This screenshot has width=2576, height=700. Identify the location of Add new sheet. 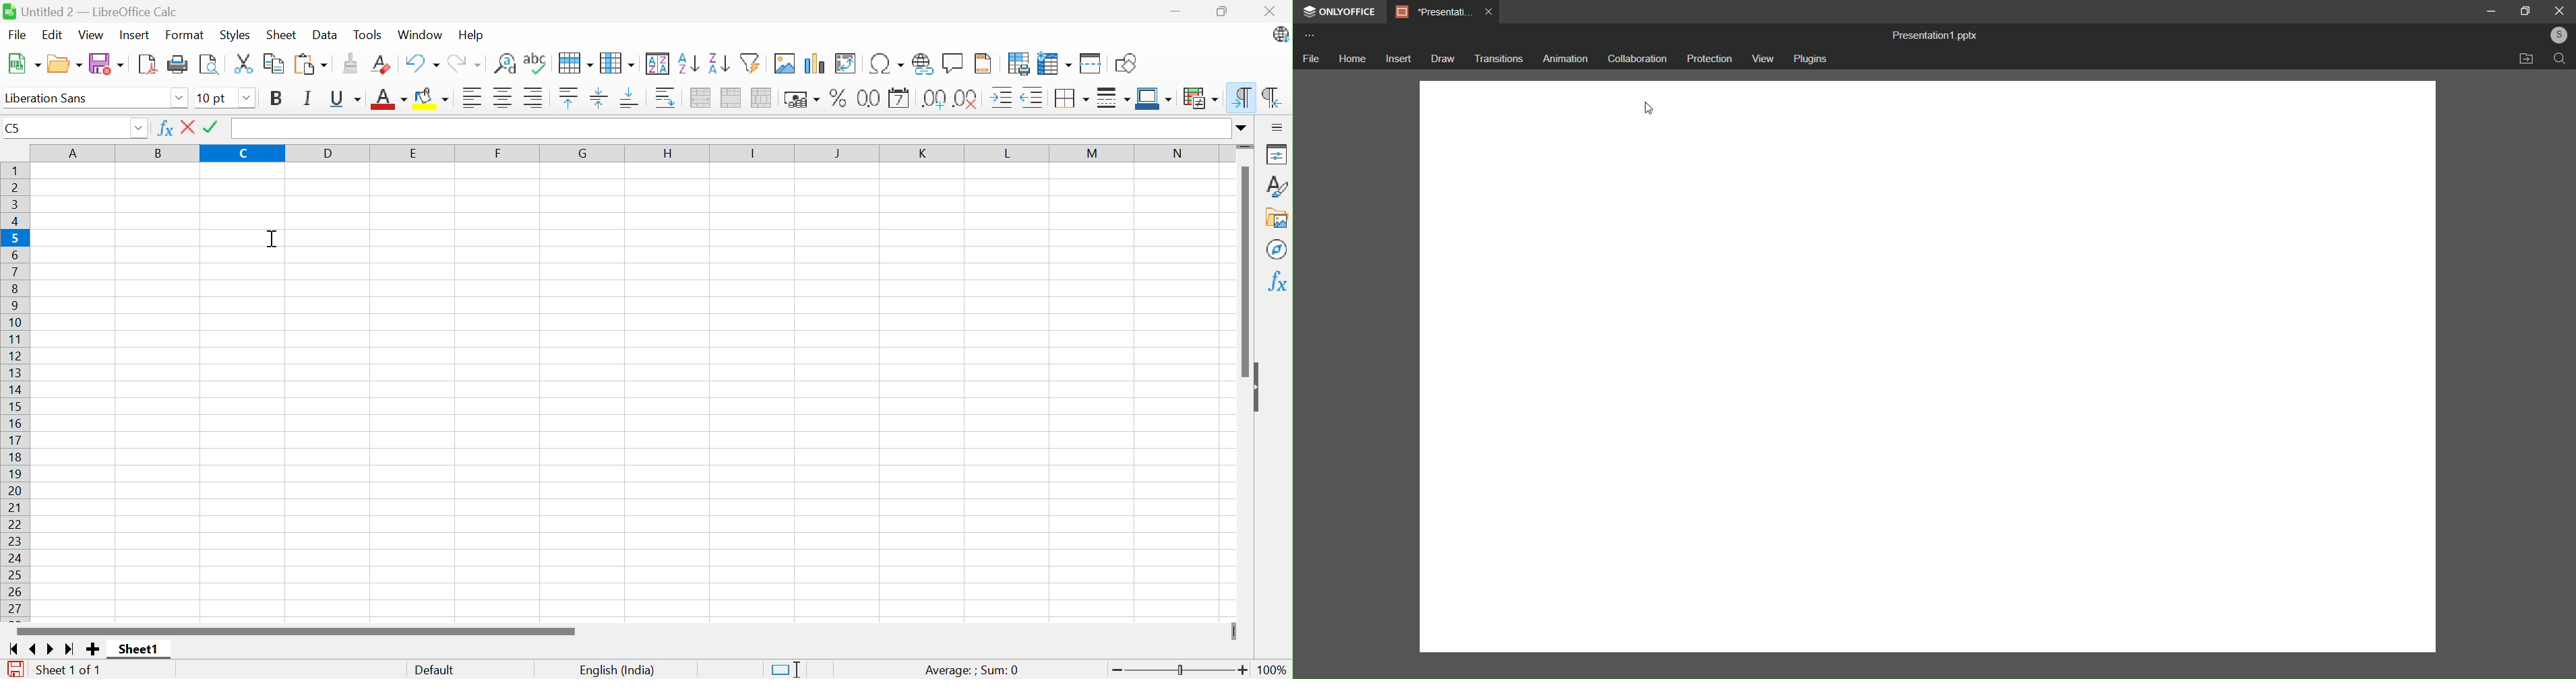
(93, 649).